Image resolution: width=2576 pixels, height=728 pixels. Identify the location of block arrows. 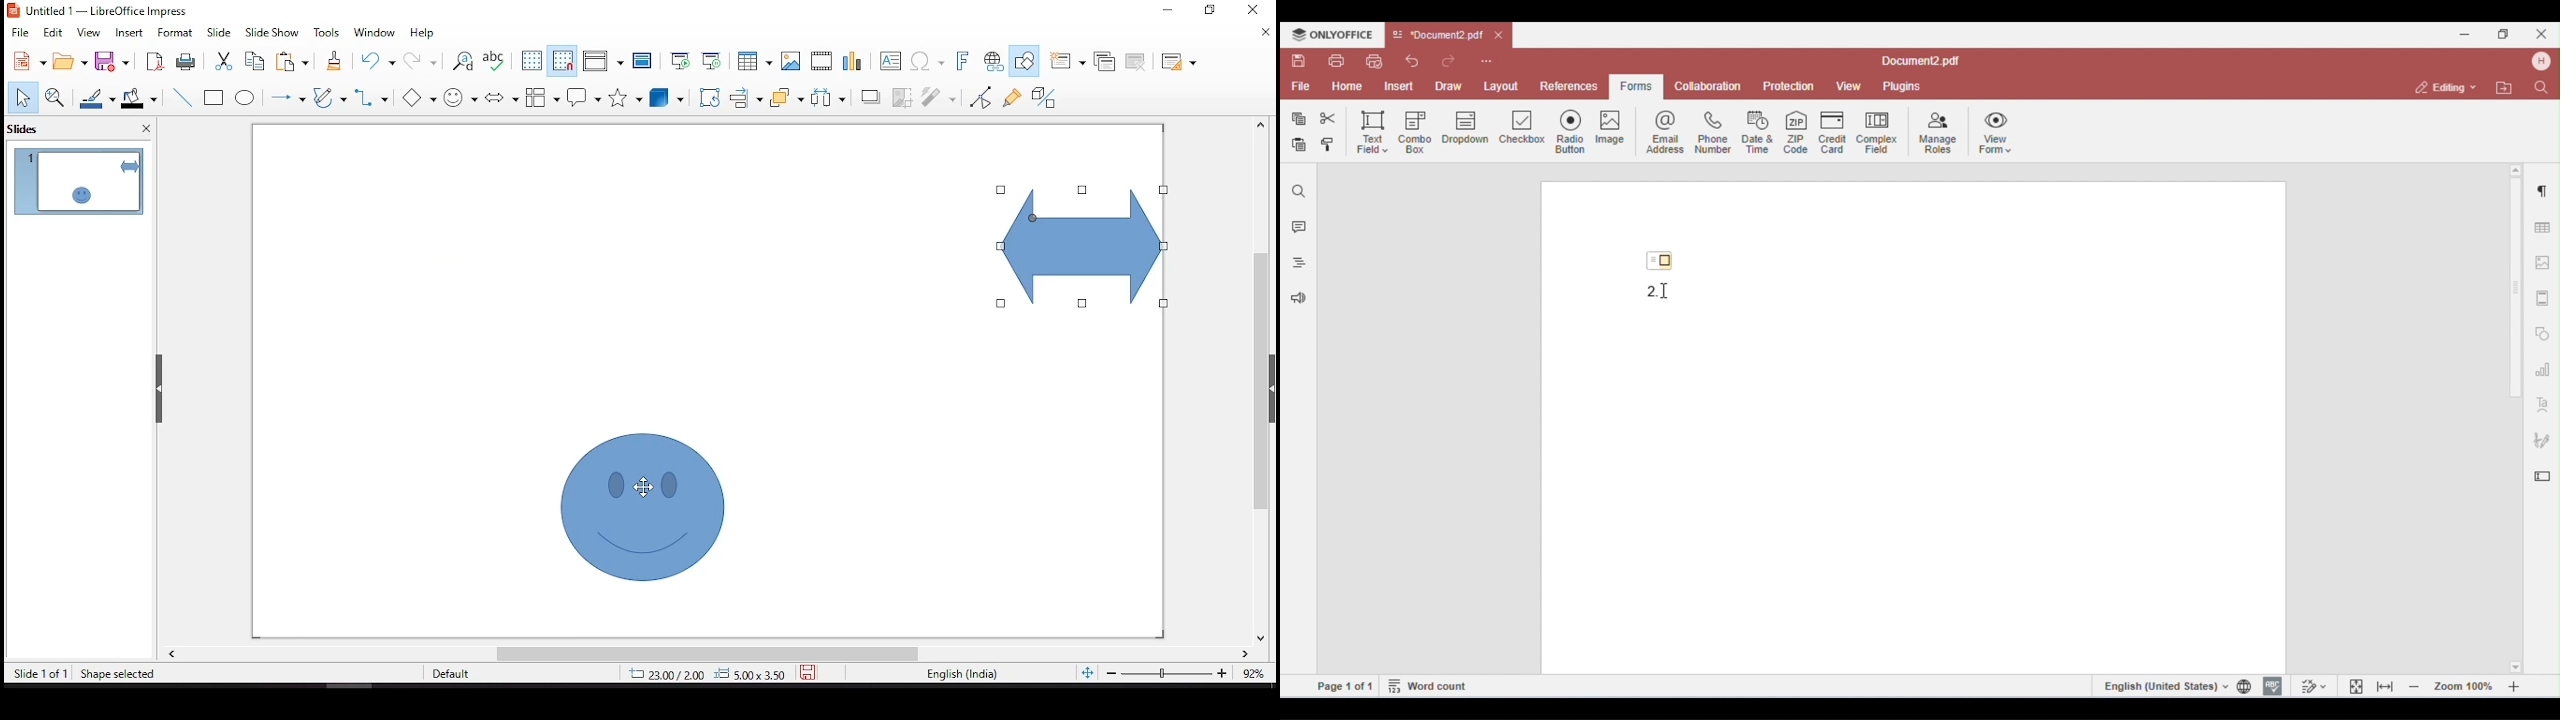
(500, 94).